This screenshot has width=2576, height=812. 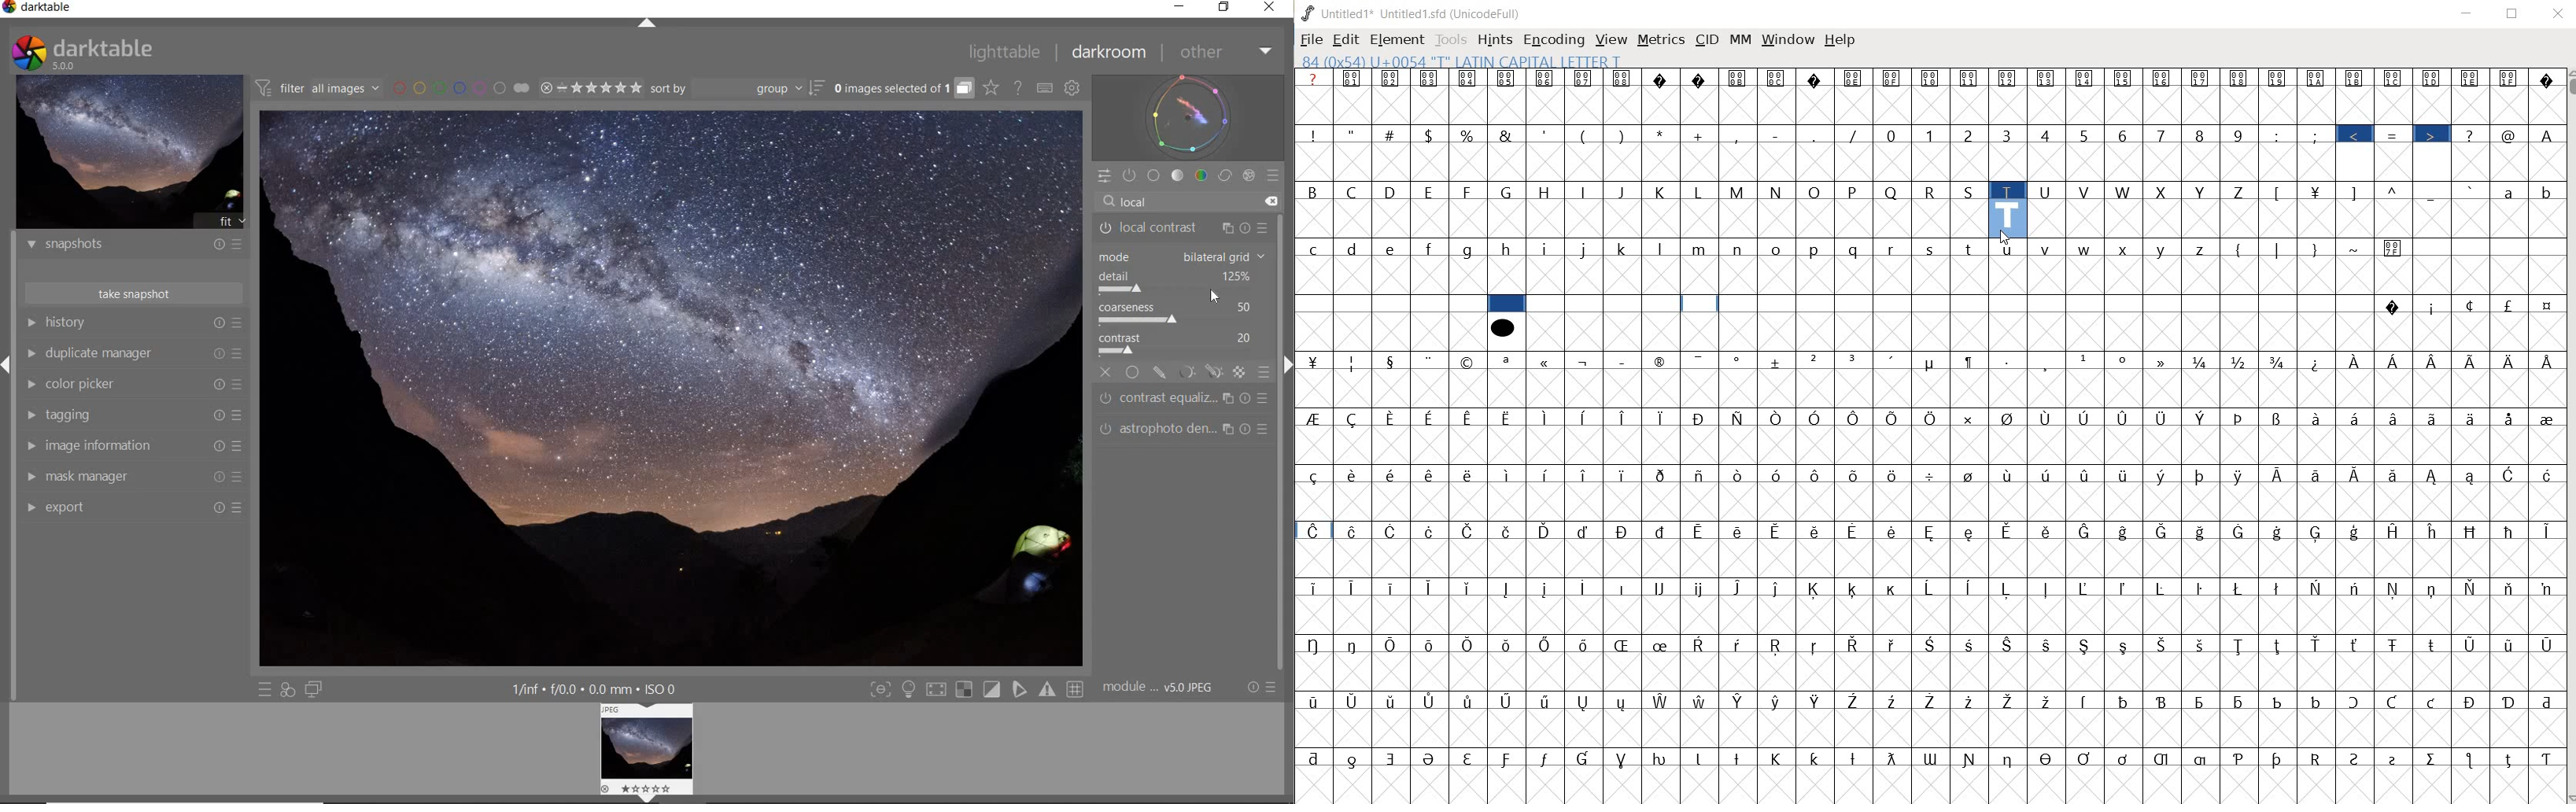 What do you see at coordinates (2278, 78) in the screenshot?
I see `Symbol` at bounding box center [2278, 78].